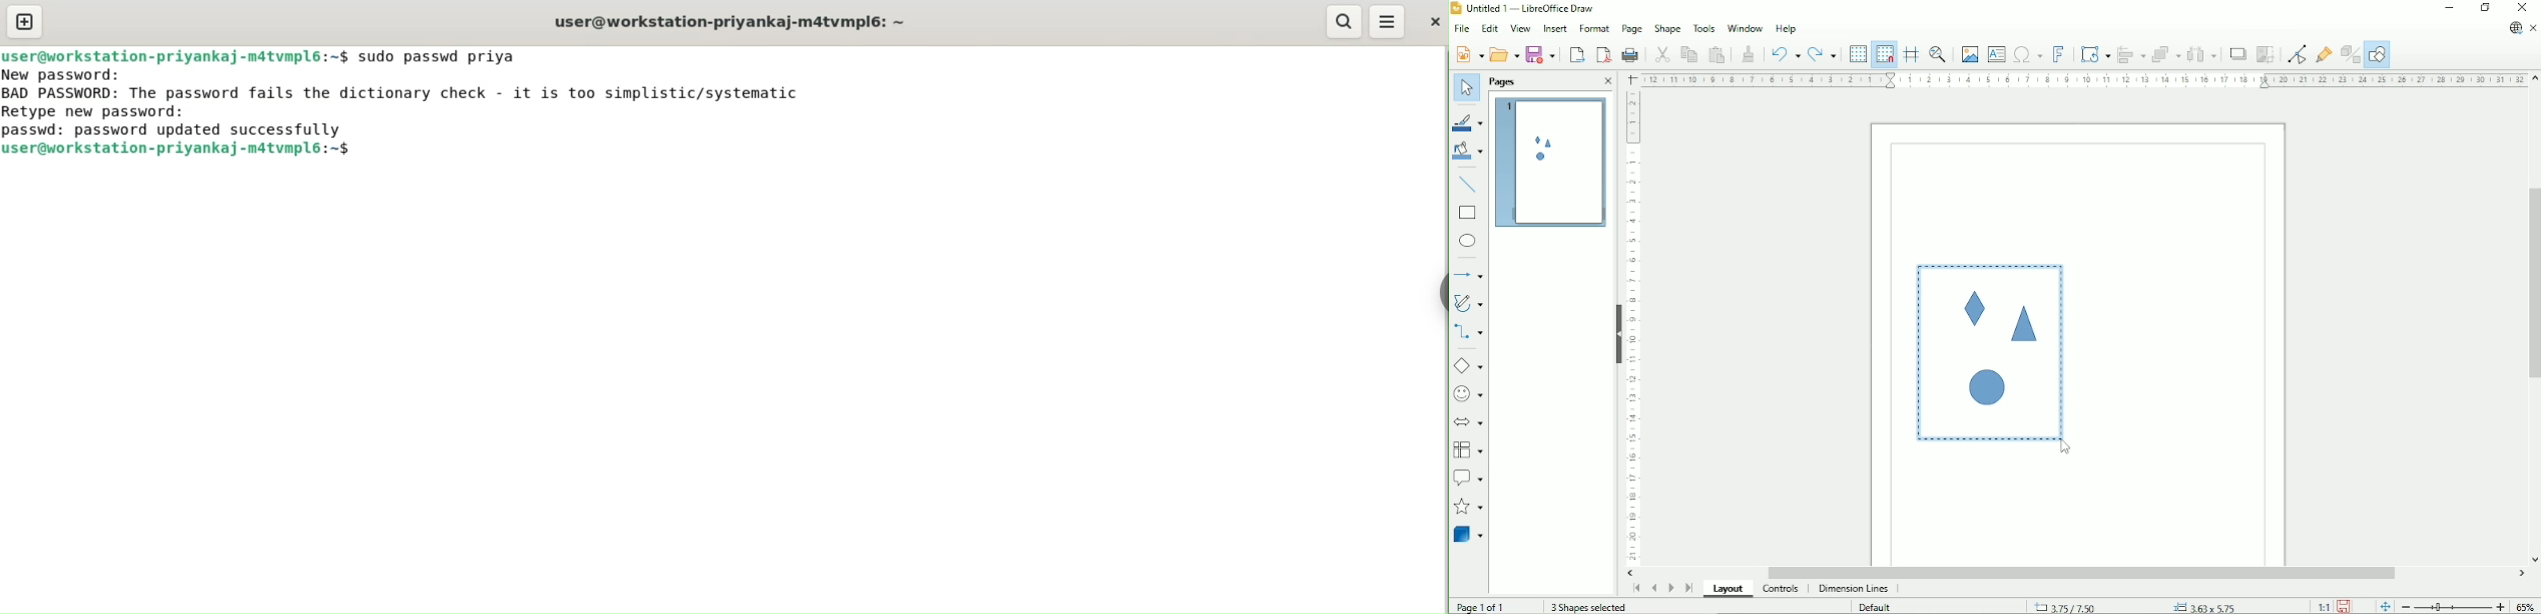 Image resolution: width=2548 pixels, height=616 pixels. I want to click on Copy, so click(1688, 53).